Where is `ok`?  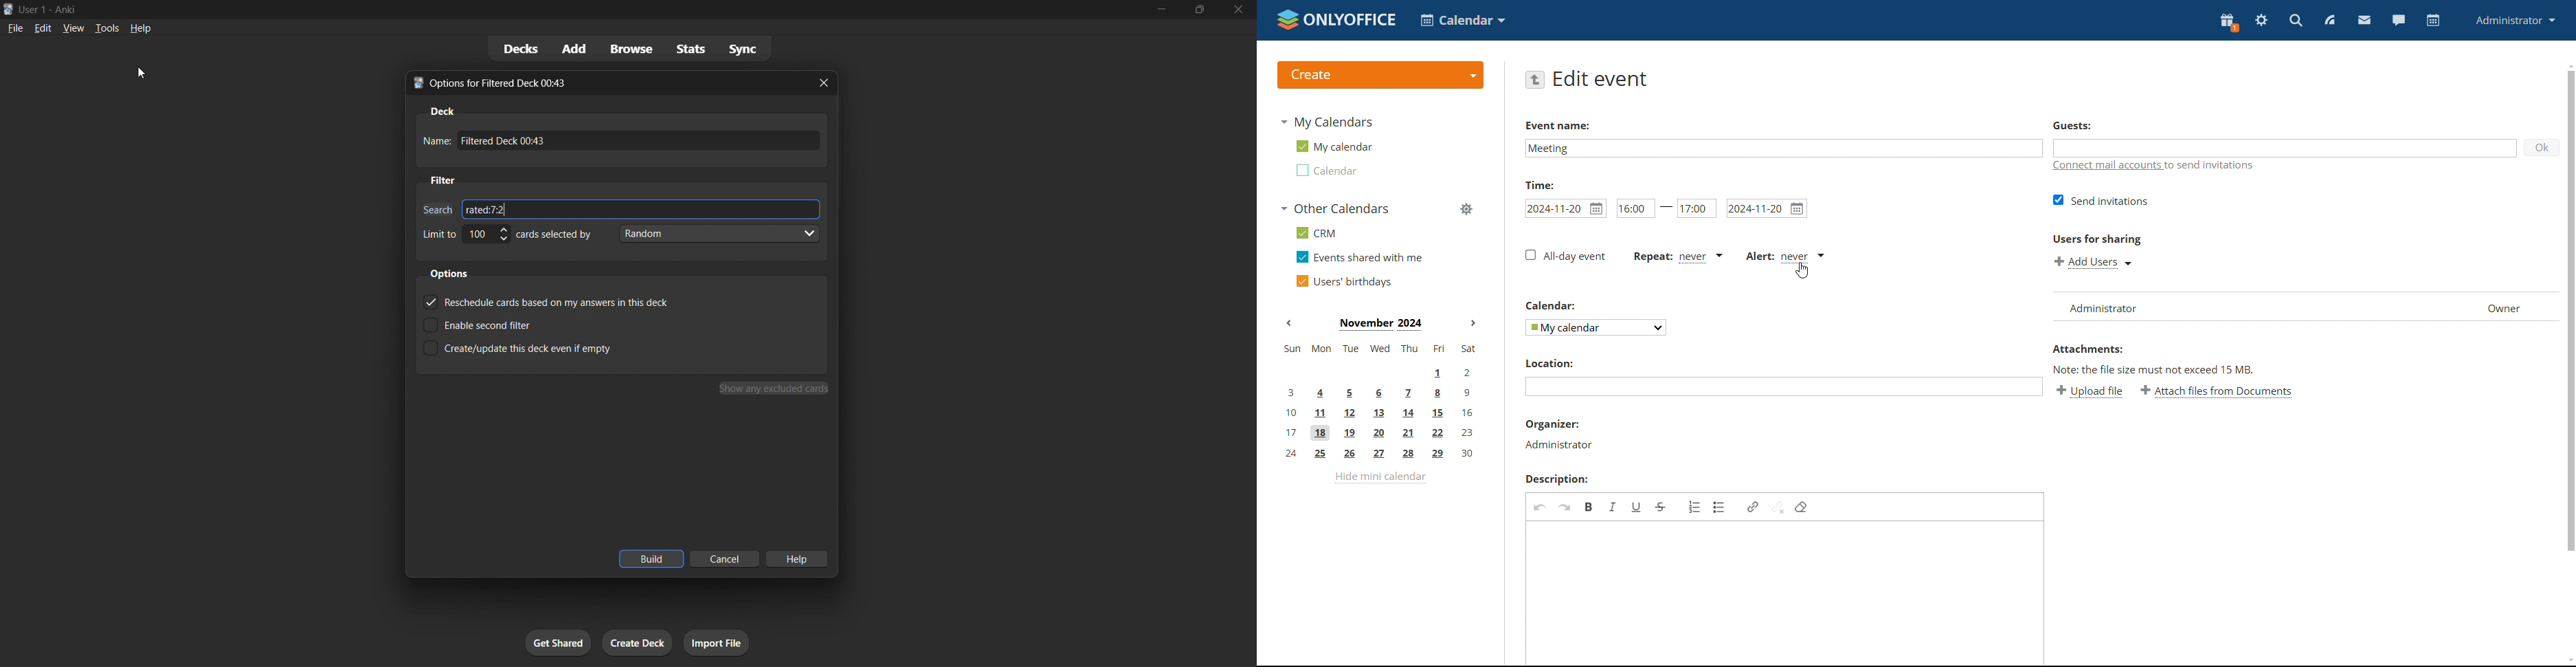 ok is located at coordinates (2542, 147).